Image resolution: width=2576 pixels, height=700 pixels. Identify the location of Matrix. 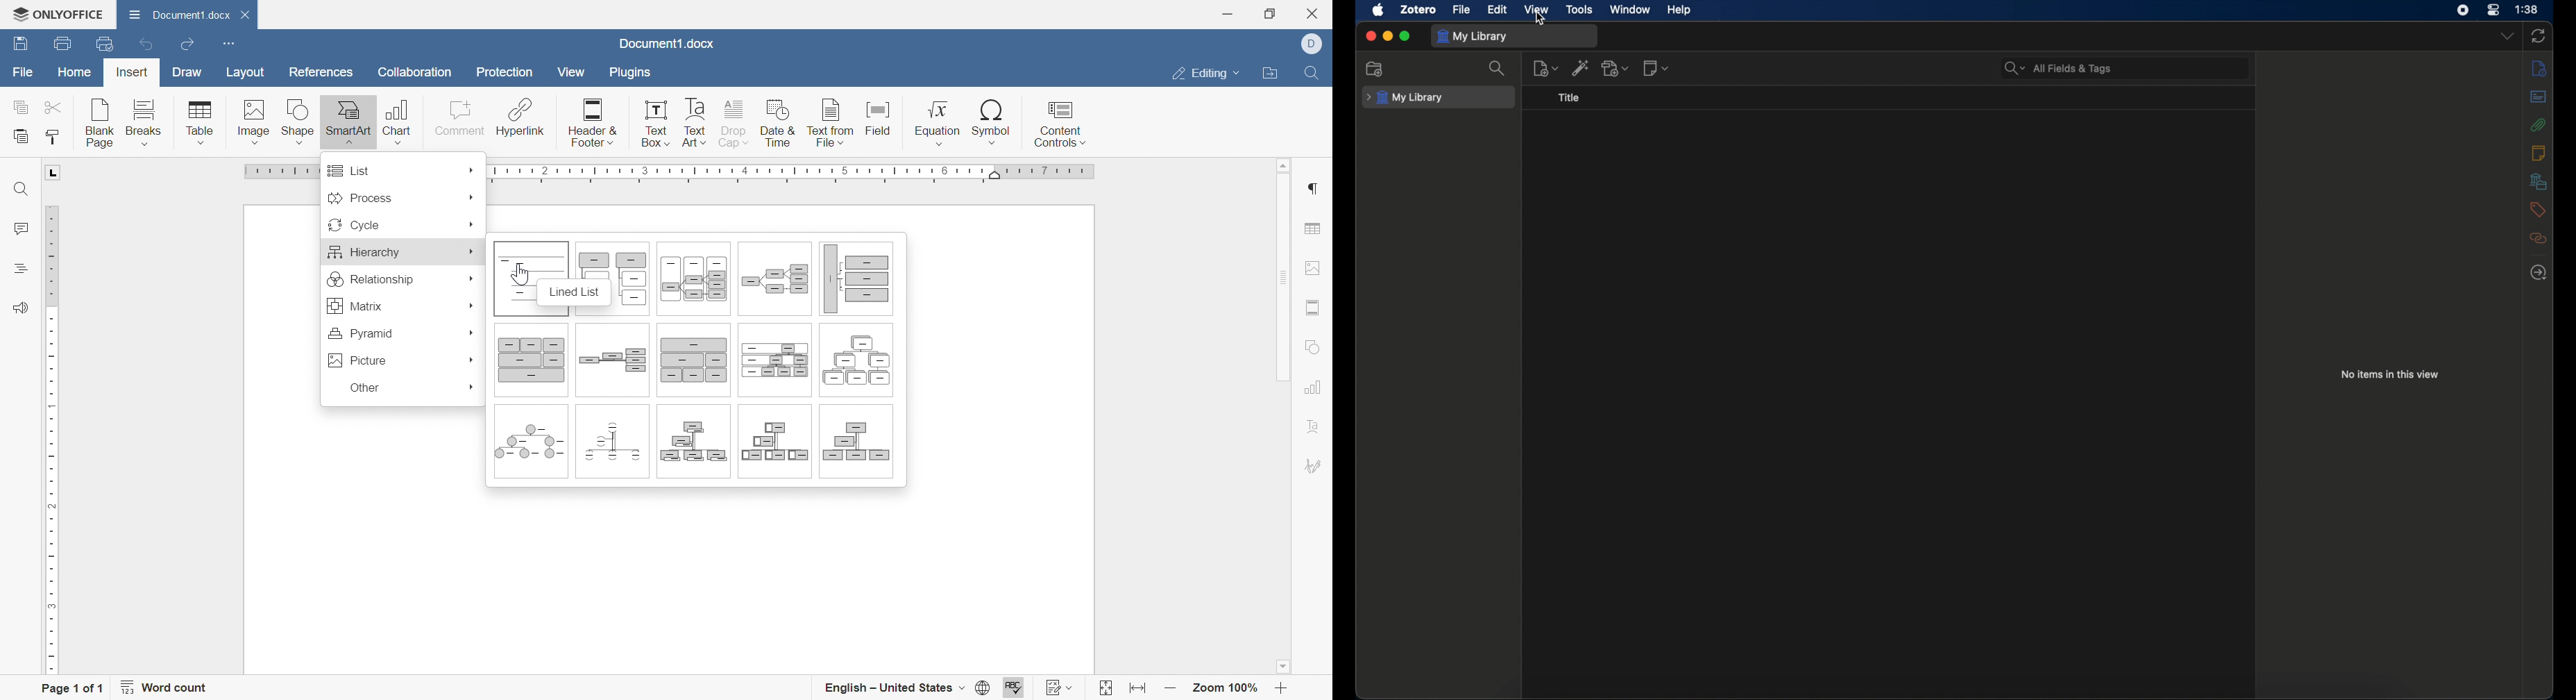
(355, 307).